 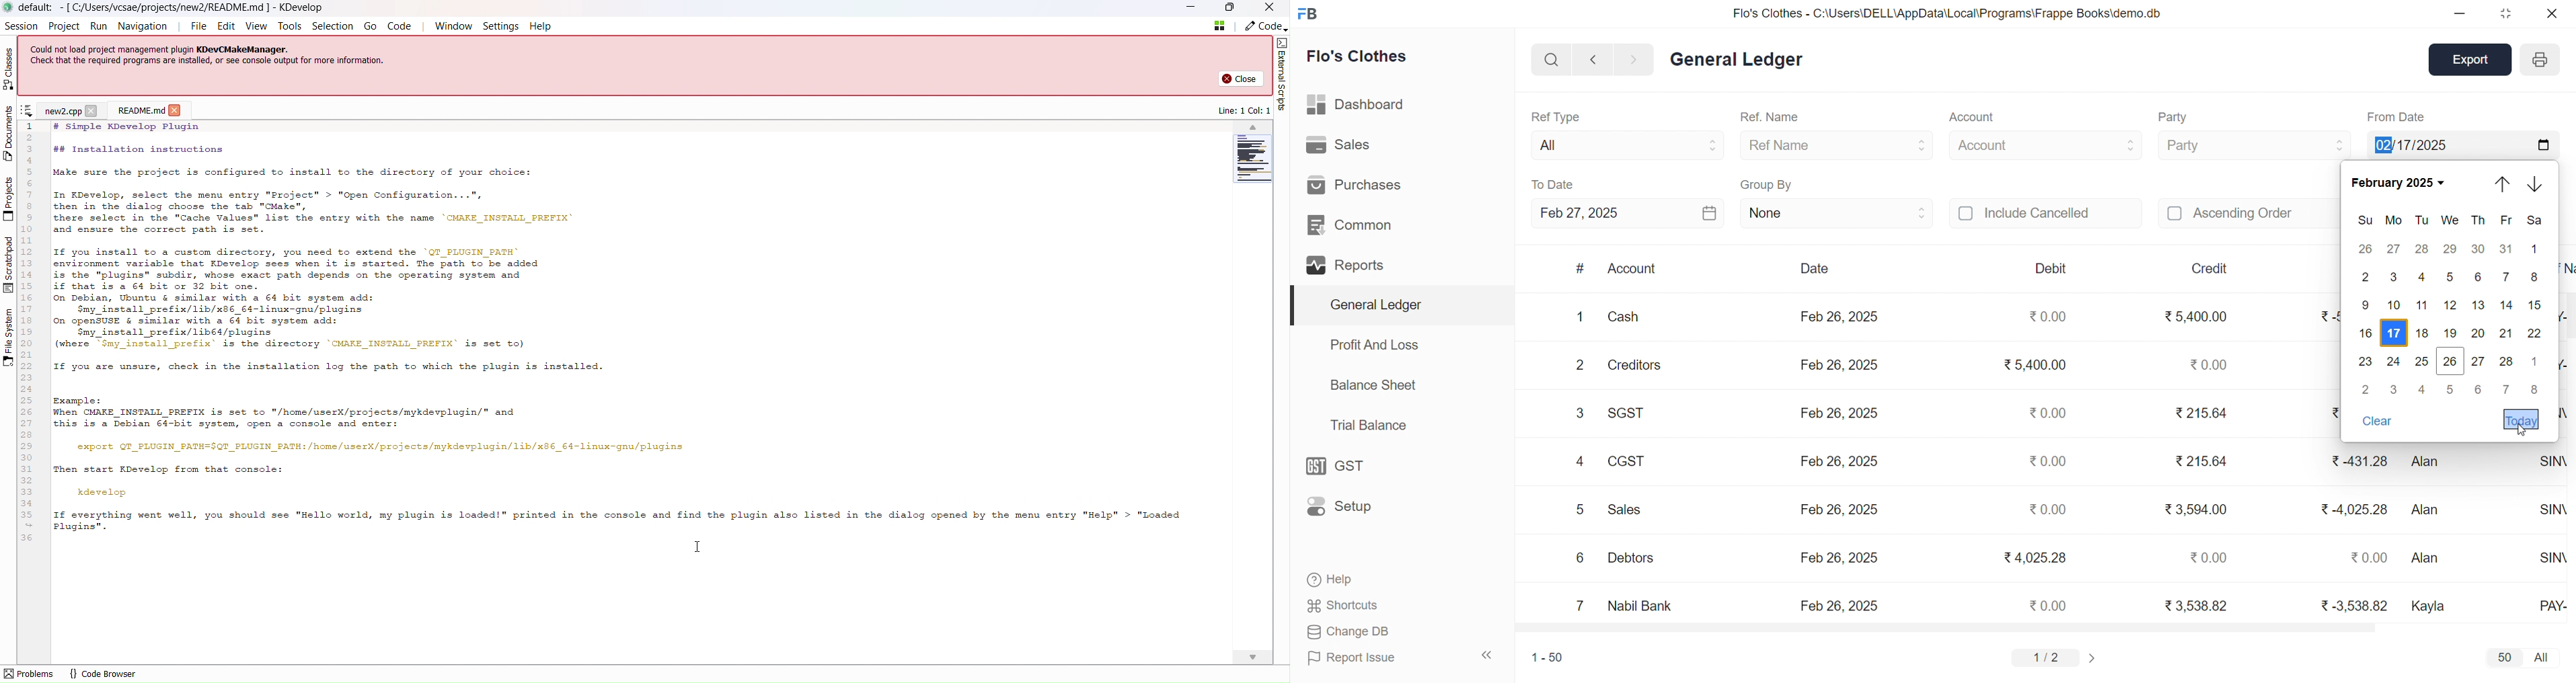 What do you see at coordinates (2479, 305) in the screenshot?
I see `13` at bounding box center [2479, 305].